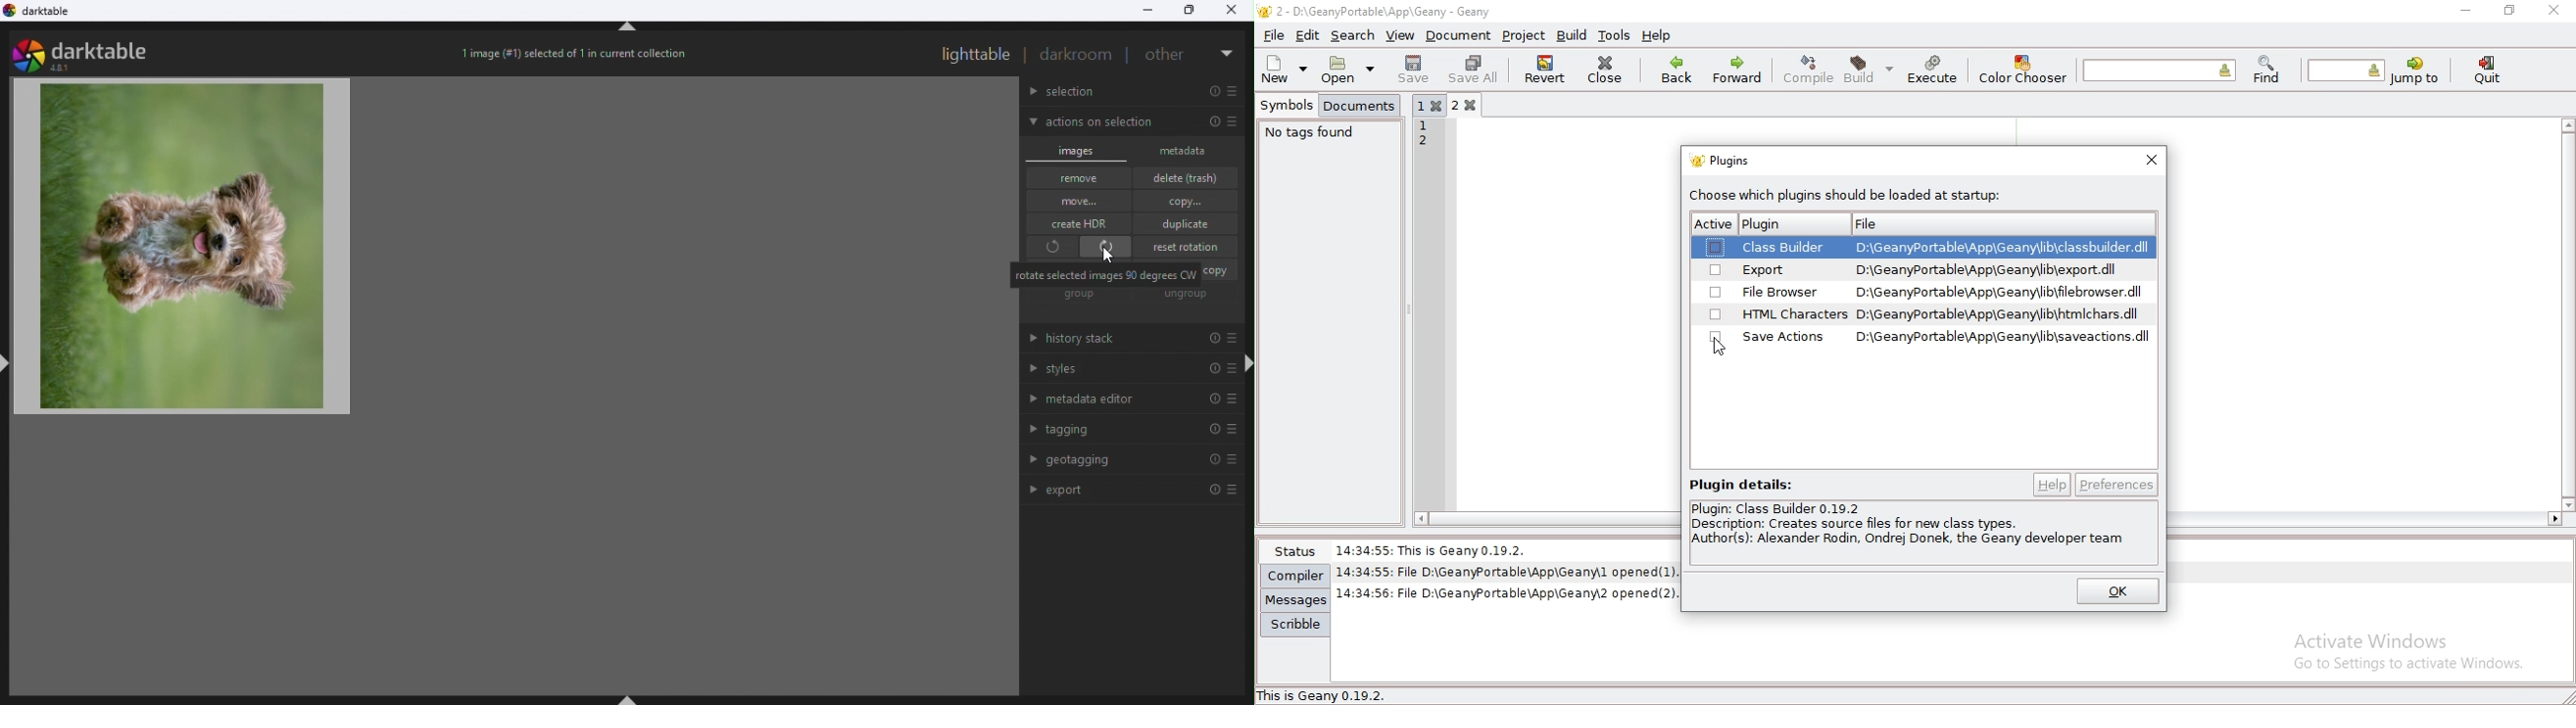  What do you see at coordinates (1191, 12) in the screenshot?
I see `Restore` at bounding box center [1191, 12].